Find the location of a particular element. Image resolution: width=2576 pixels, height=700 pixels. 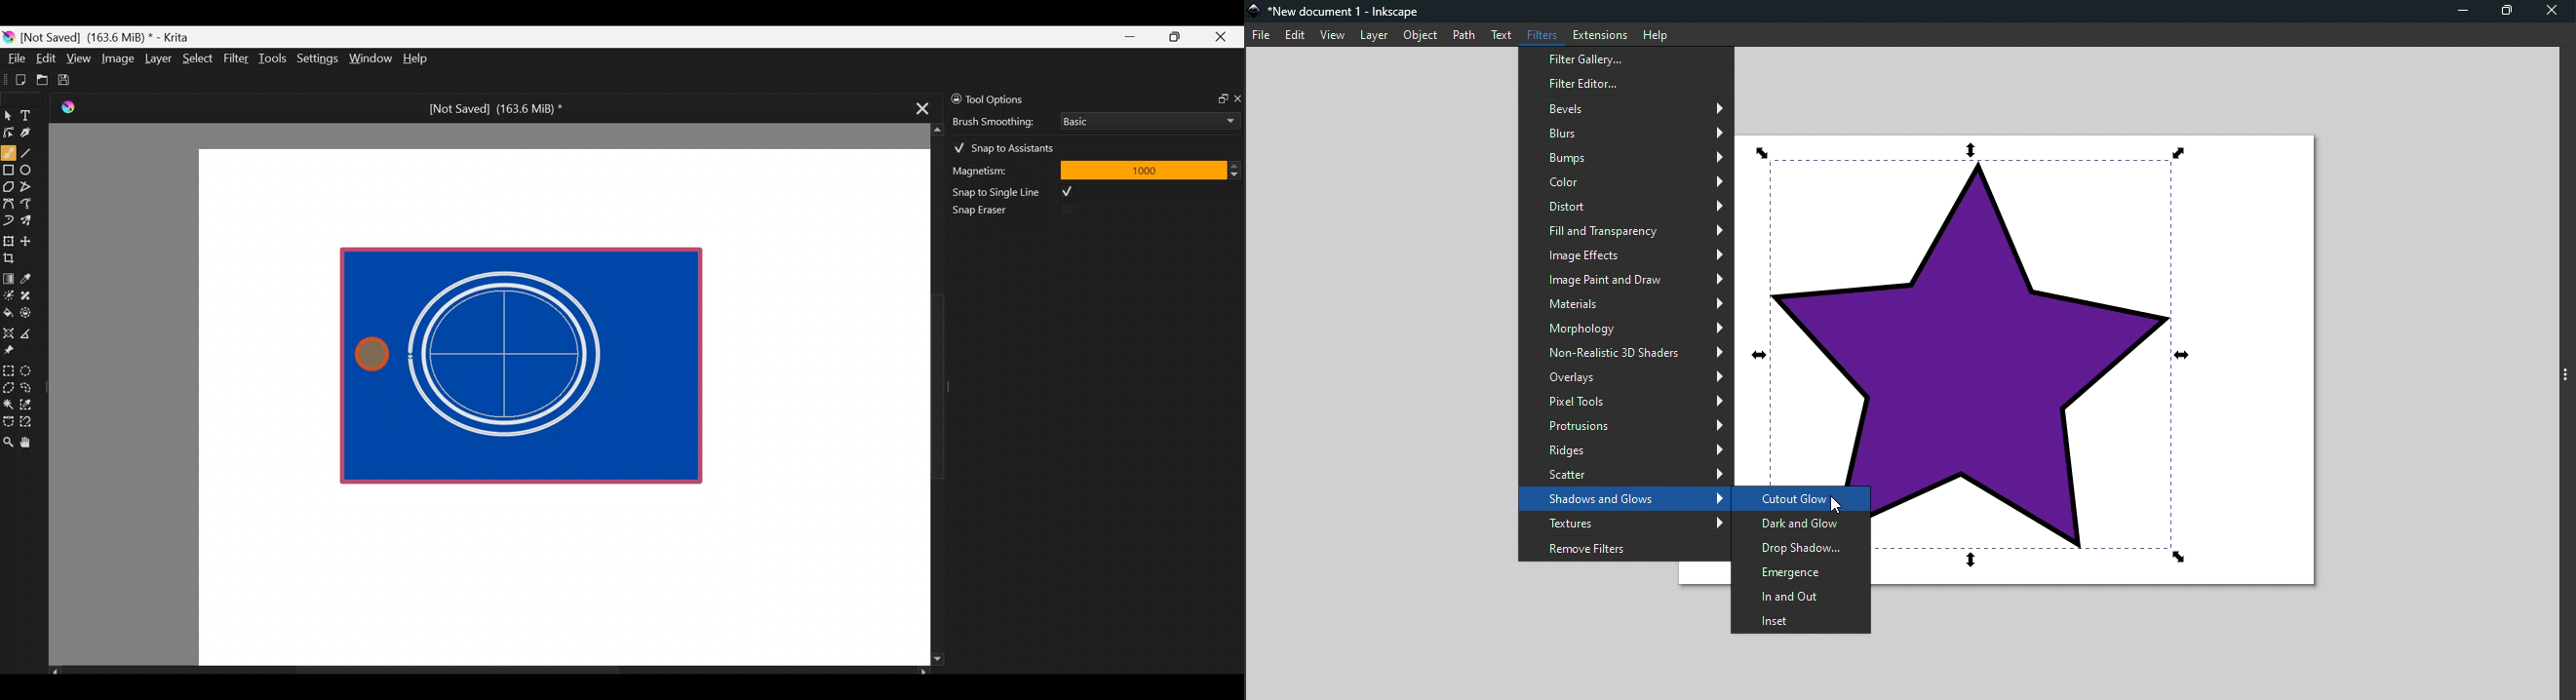

Distort is located at coordinates (1624, 207).